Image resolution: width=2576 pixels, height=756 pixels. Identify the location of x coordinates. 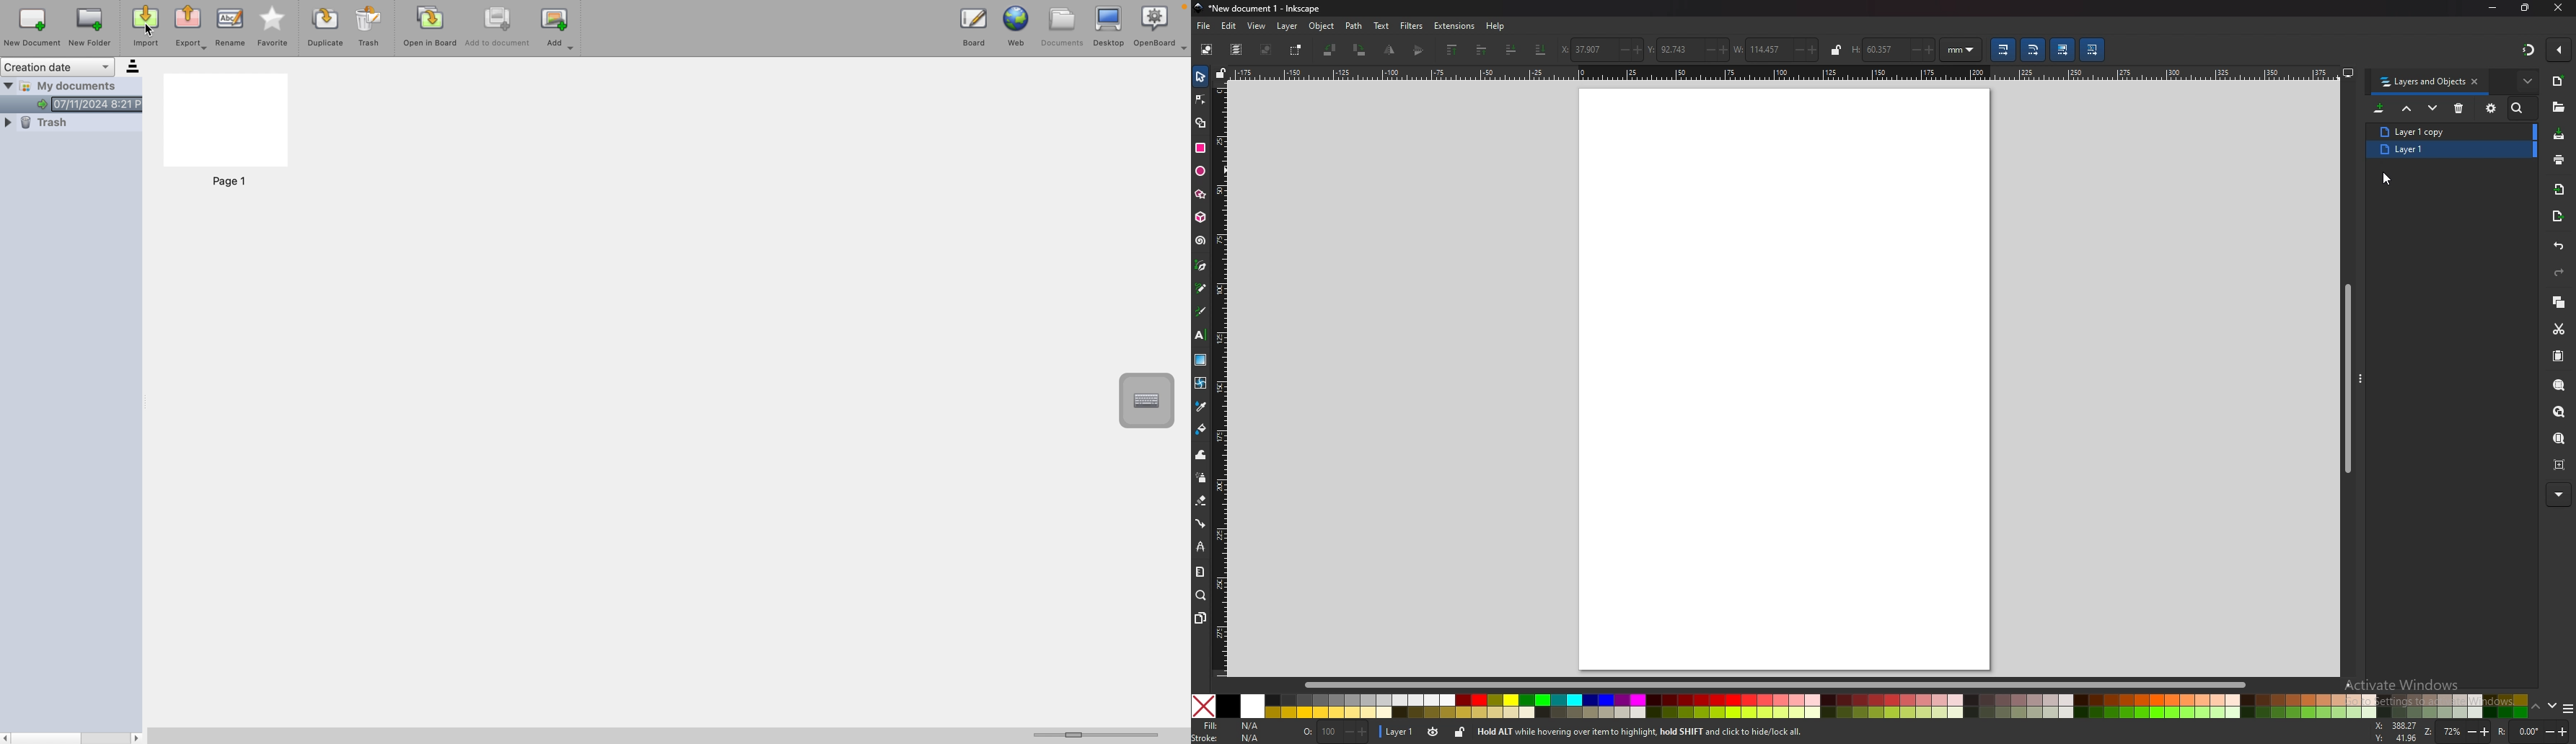
(1583, 49).